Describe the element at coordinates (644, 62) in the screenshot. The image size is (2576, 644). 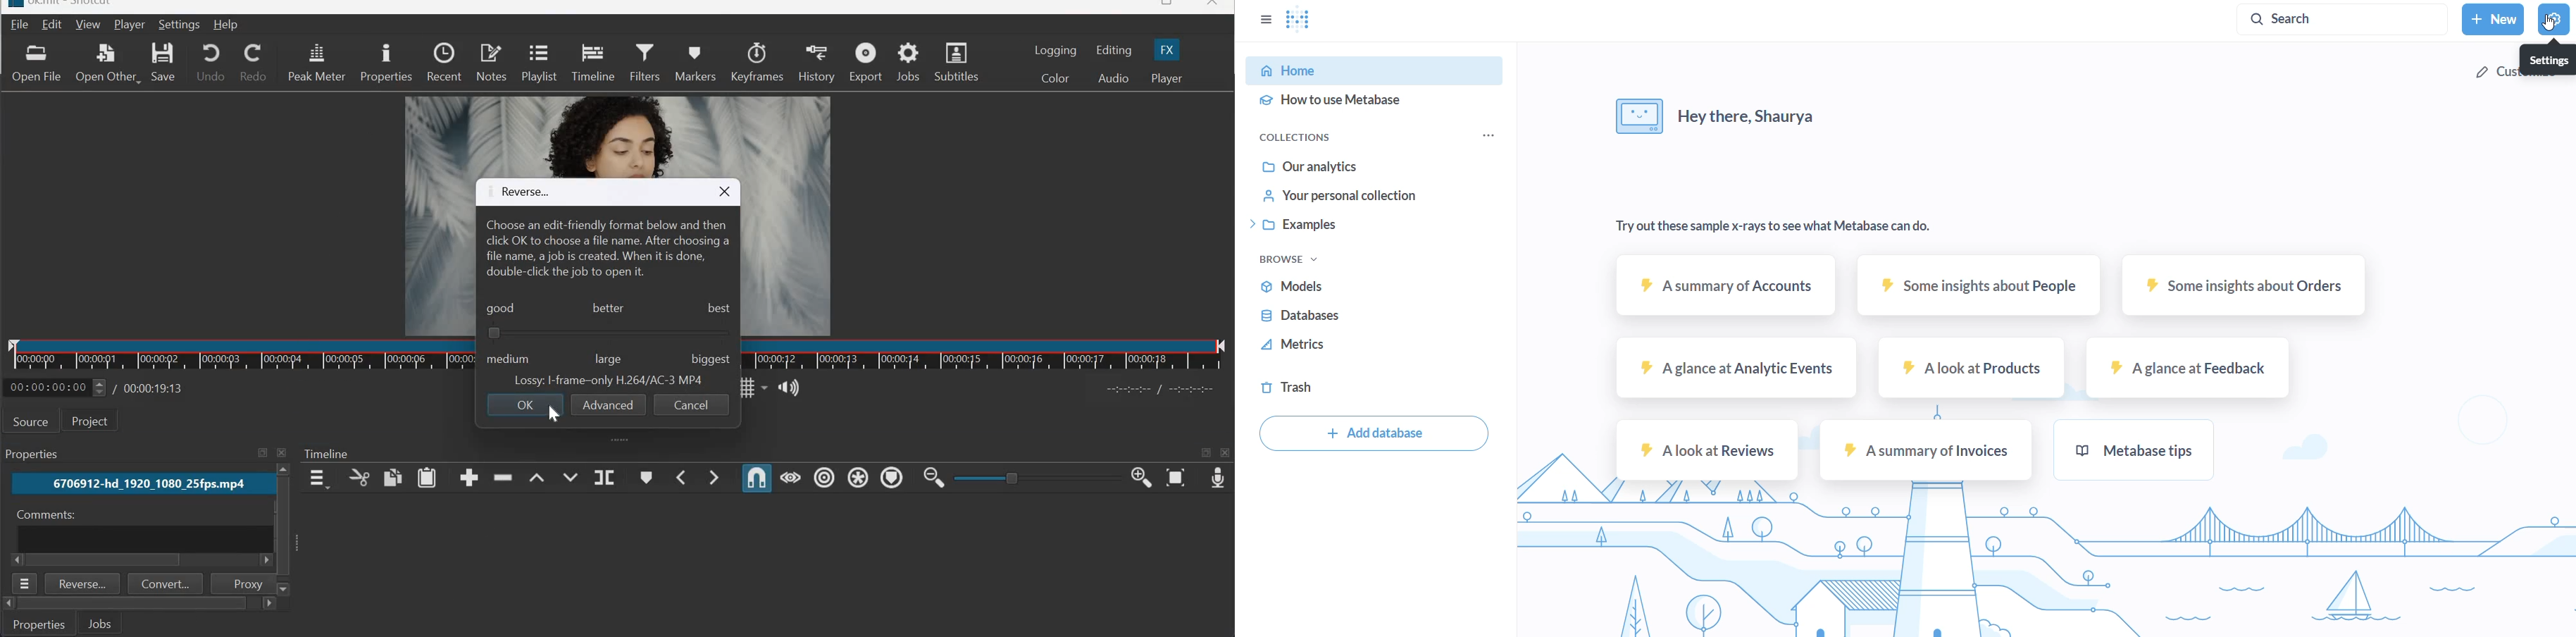
I see `Filters` at that location.